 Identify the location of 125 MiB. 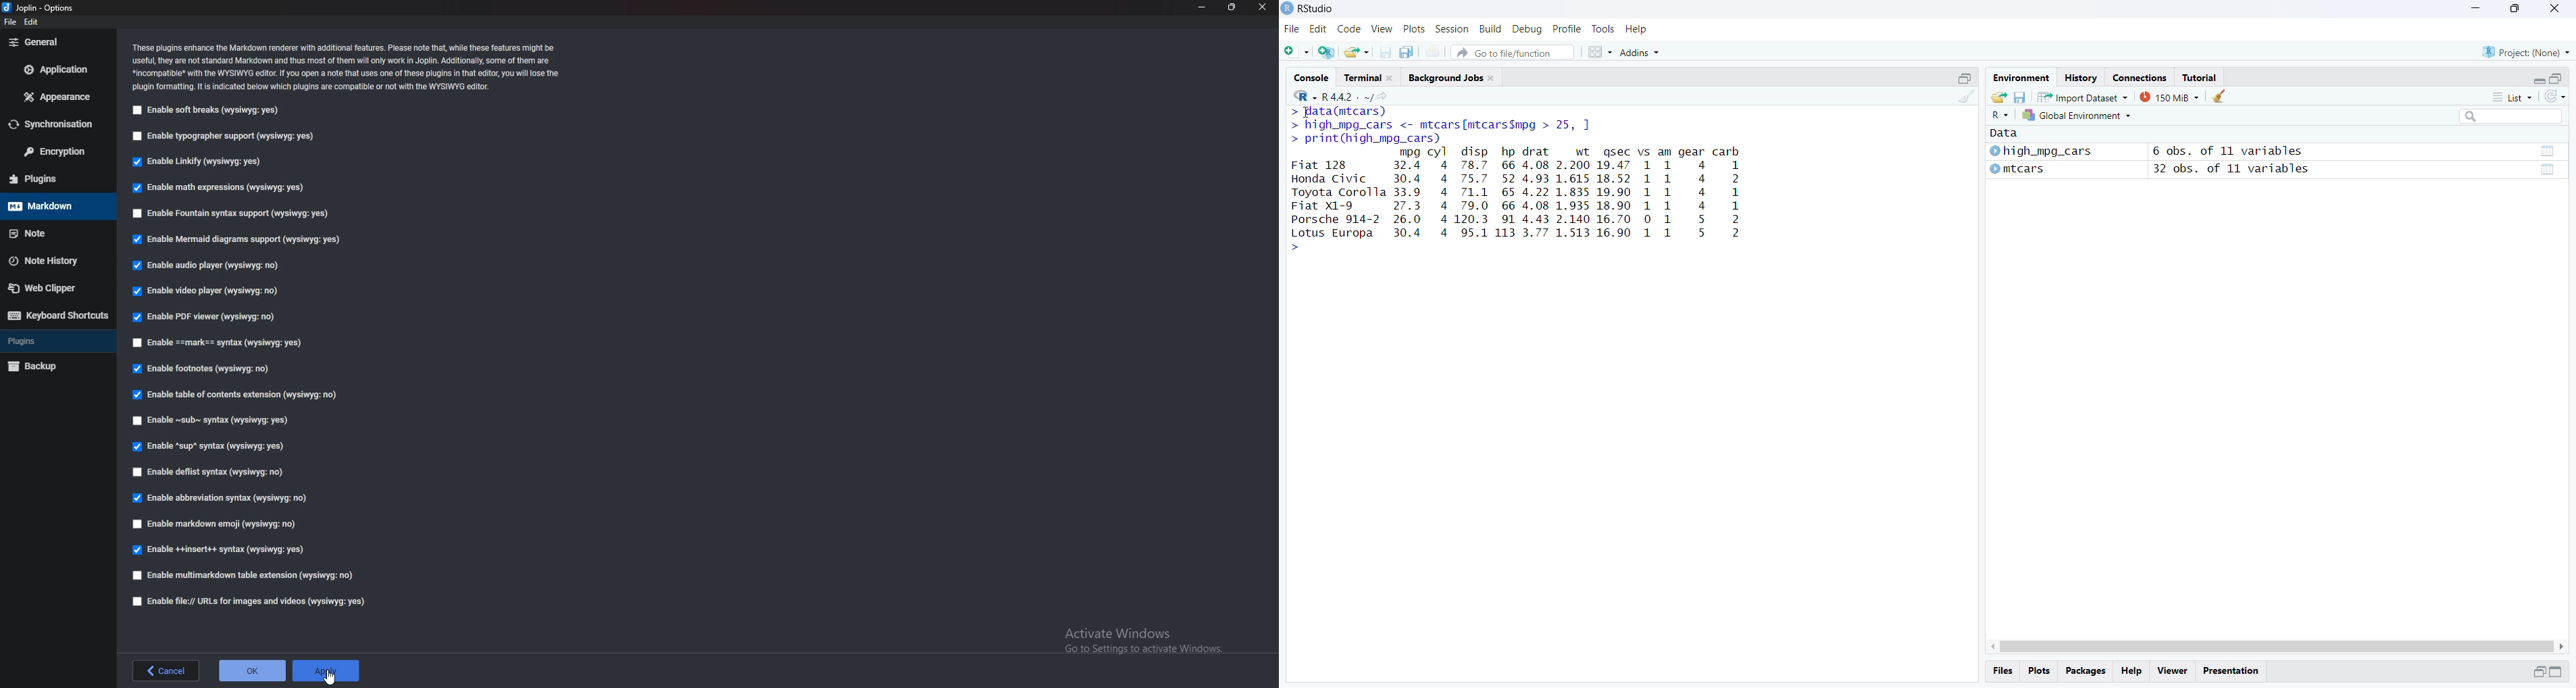
(2168, 97).